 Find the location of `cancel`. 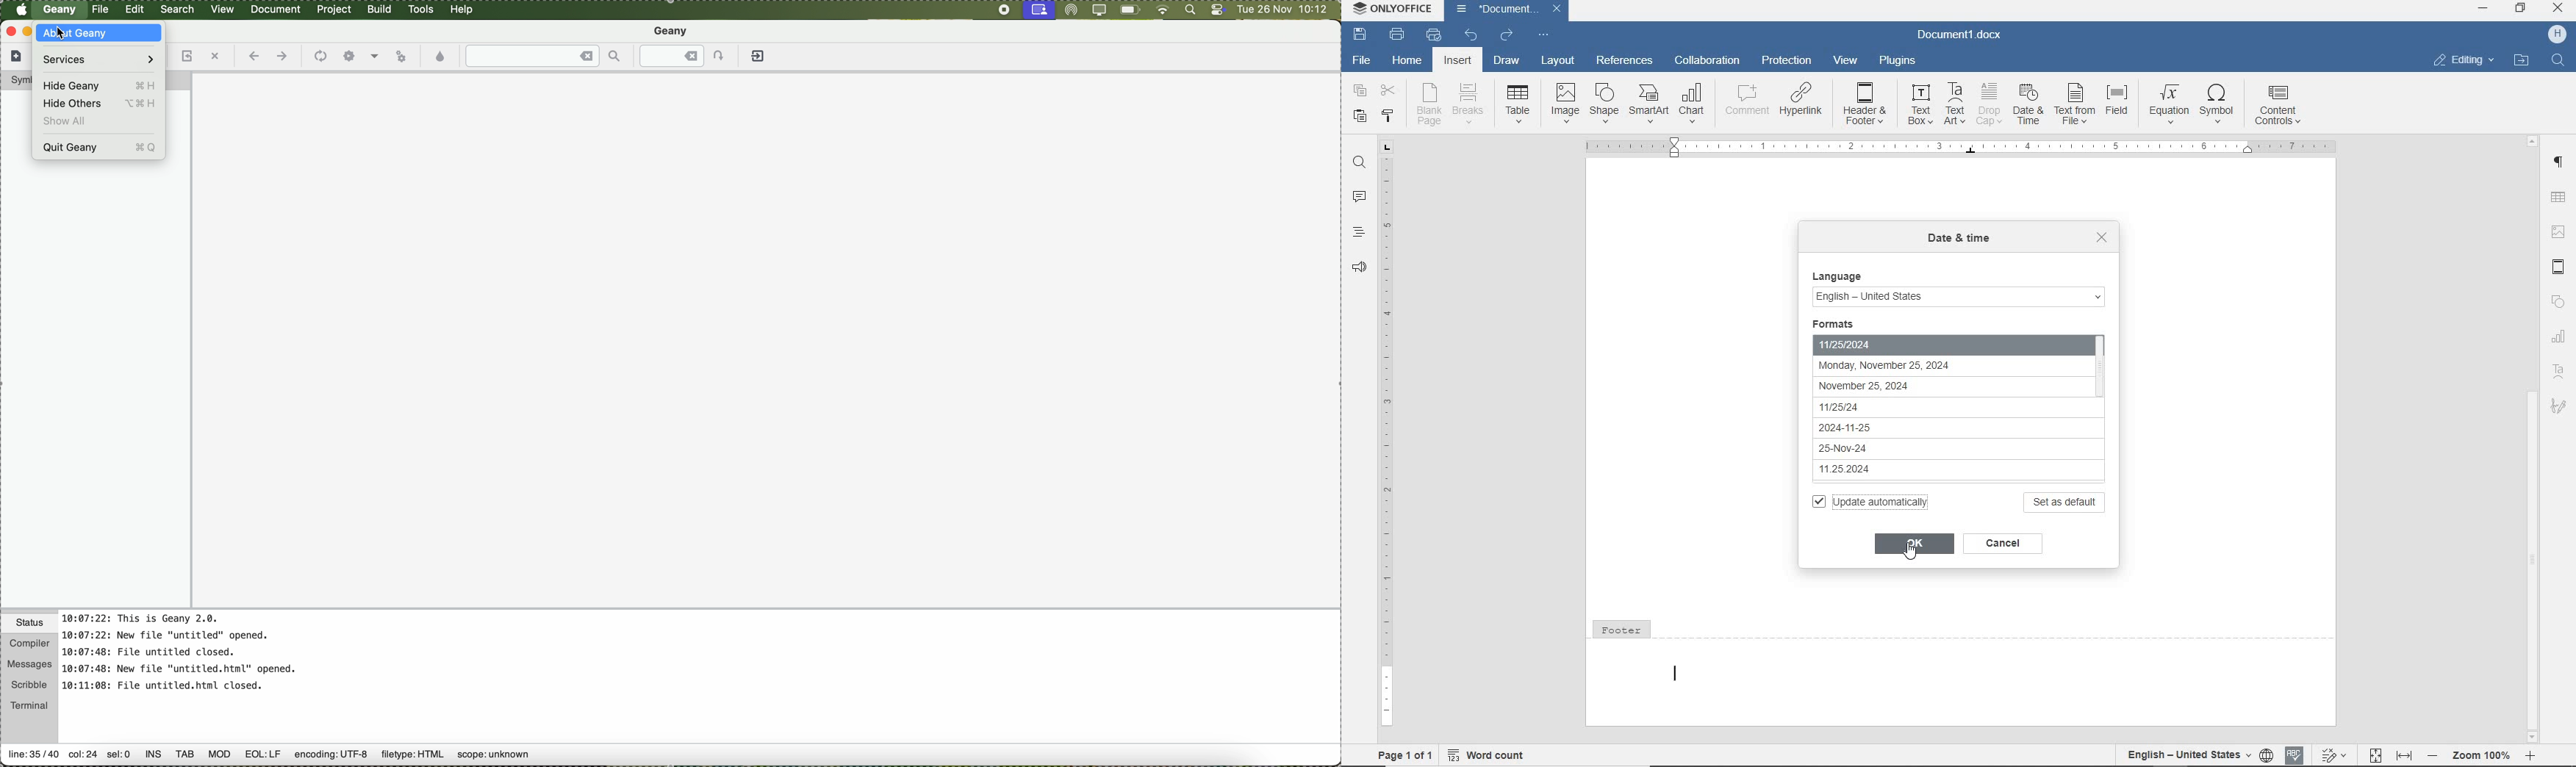

cancel is located at coordinates (2006, 544).